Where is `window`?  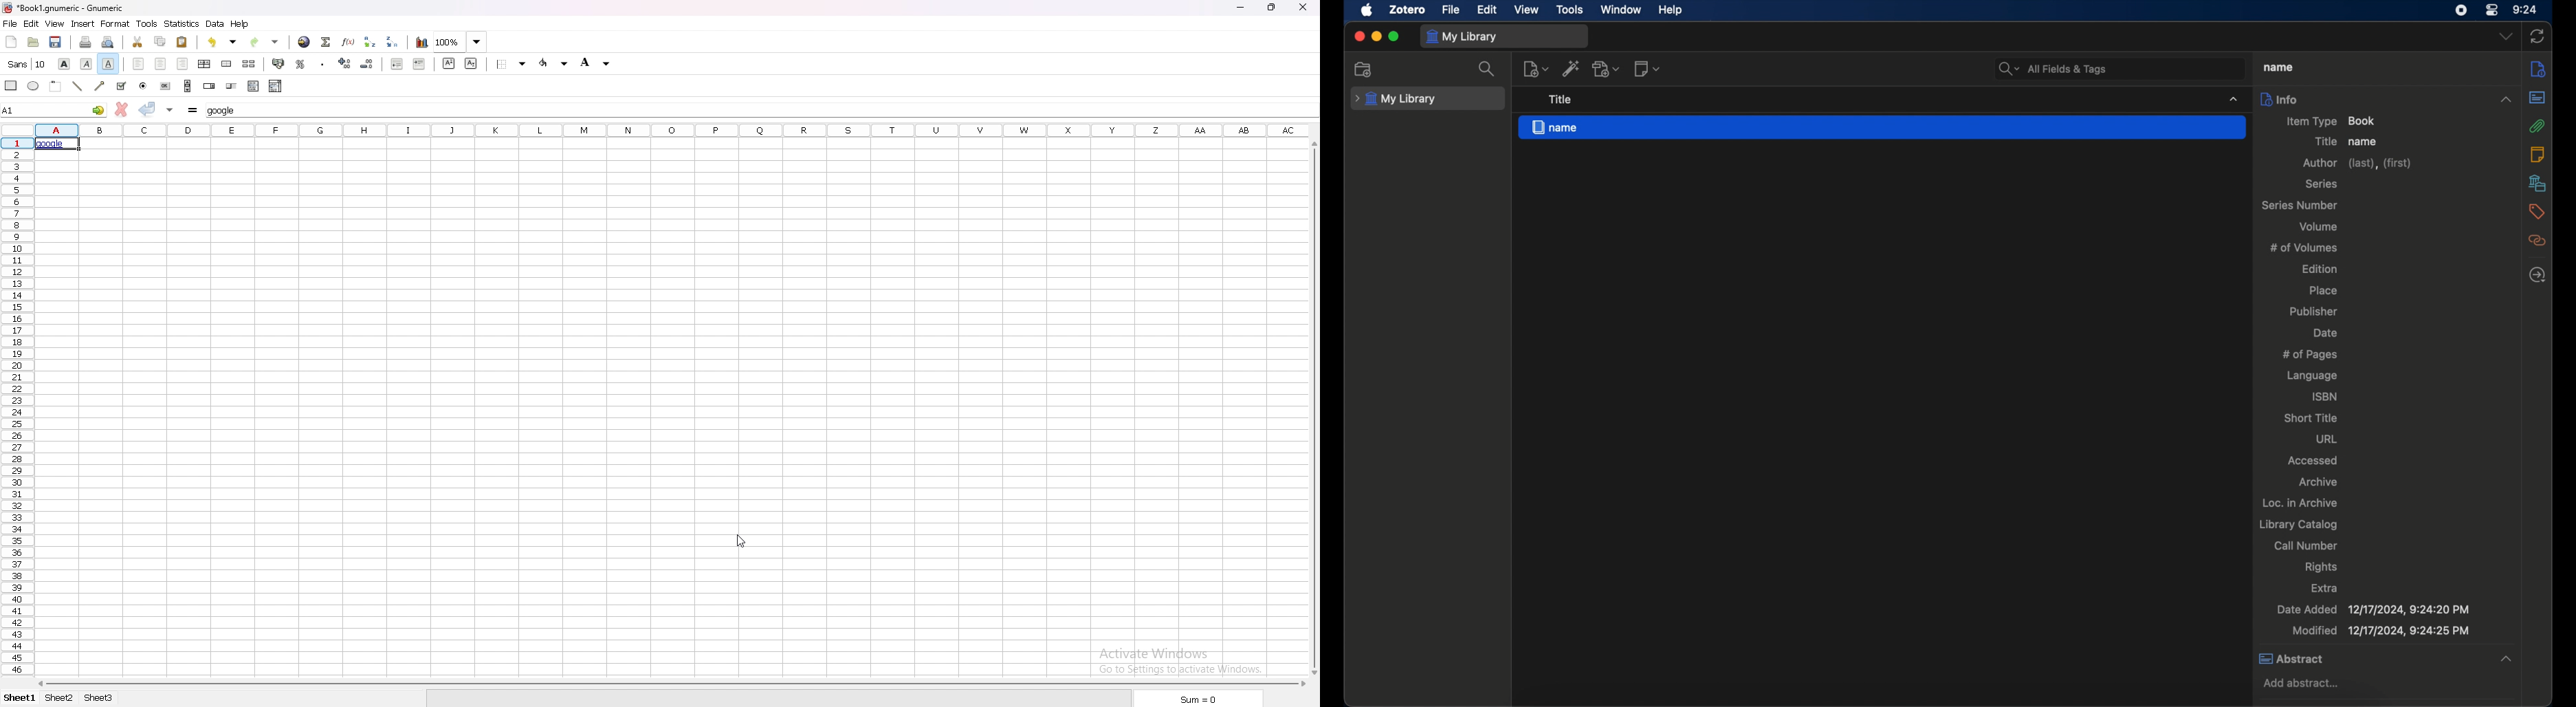 window is located at coordinates (1623, 10).